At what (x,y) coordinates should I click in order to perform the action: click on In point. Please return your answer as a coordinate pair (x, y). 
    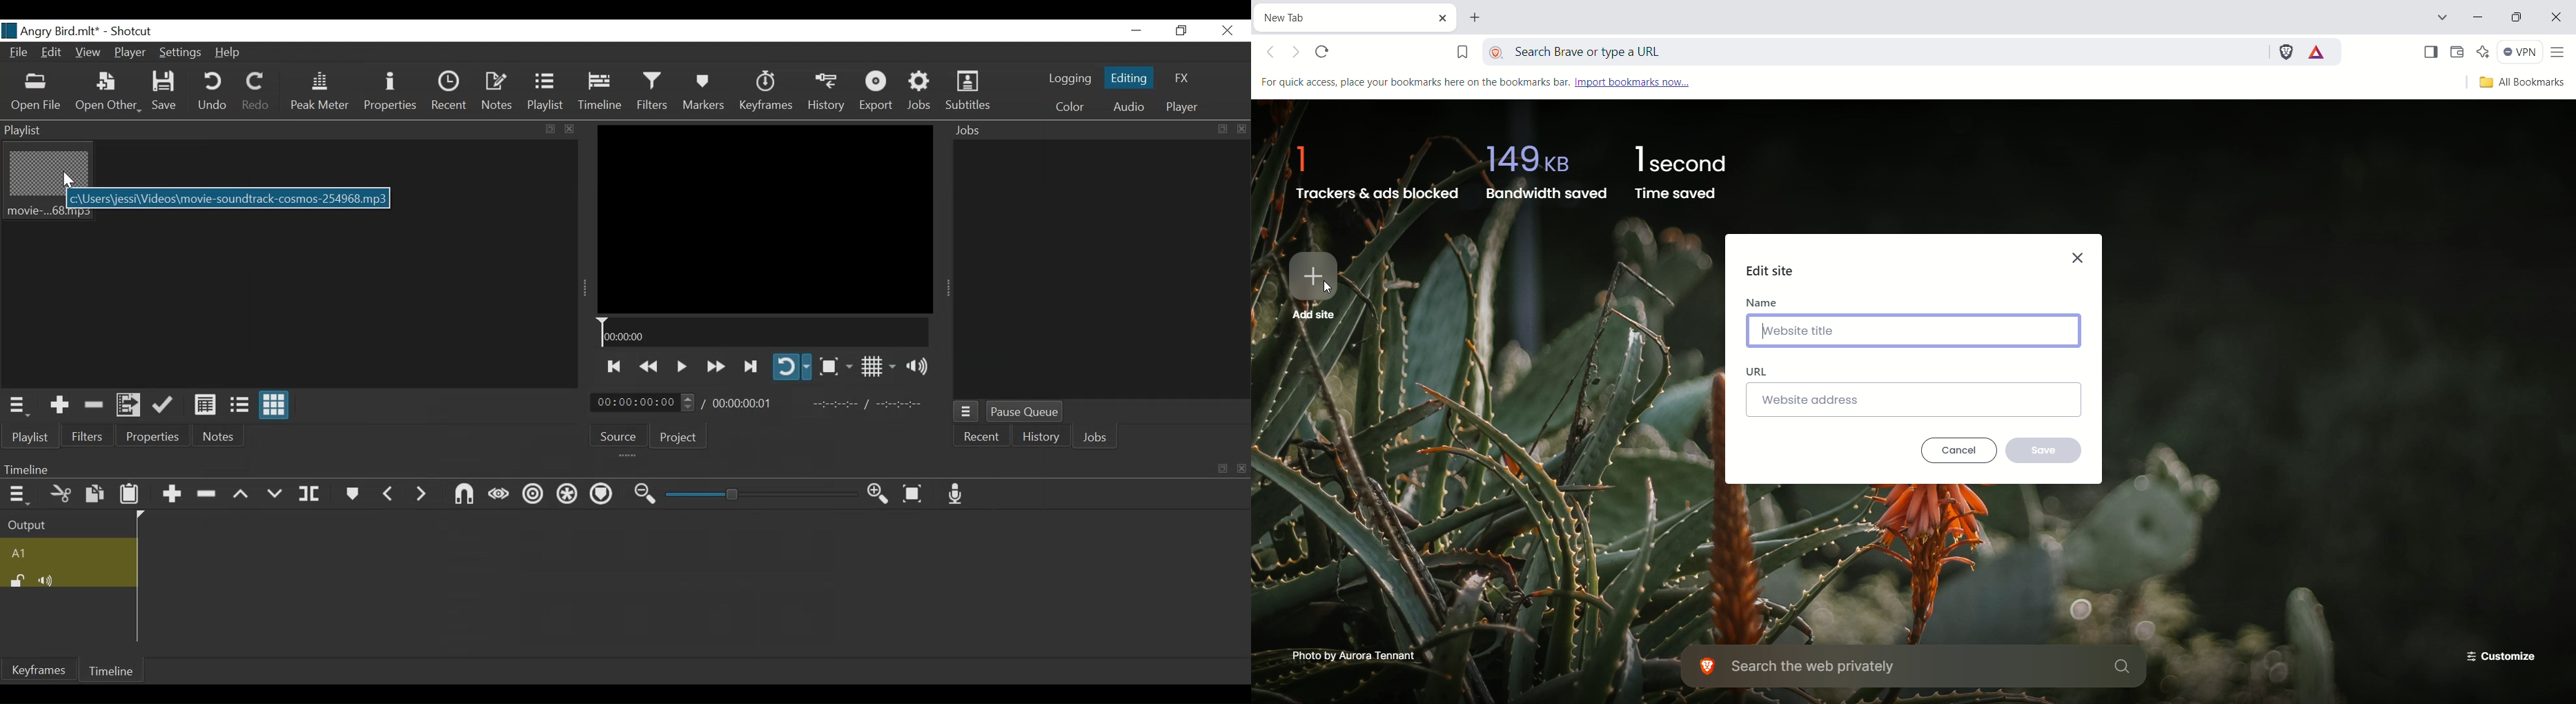
    Looking at the image, I should click on (867, 405).